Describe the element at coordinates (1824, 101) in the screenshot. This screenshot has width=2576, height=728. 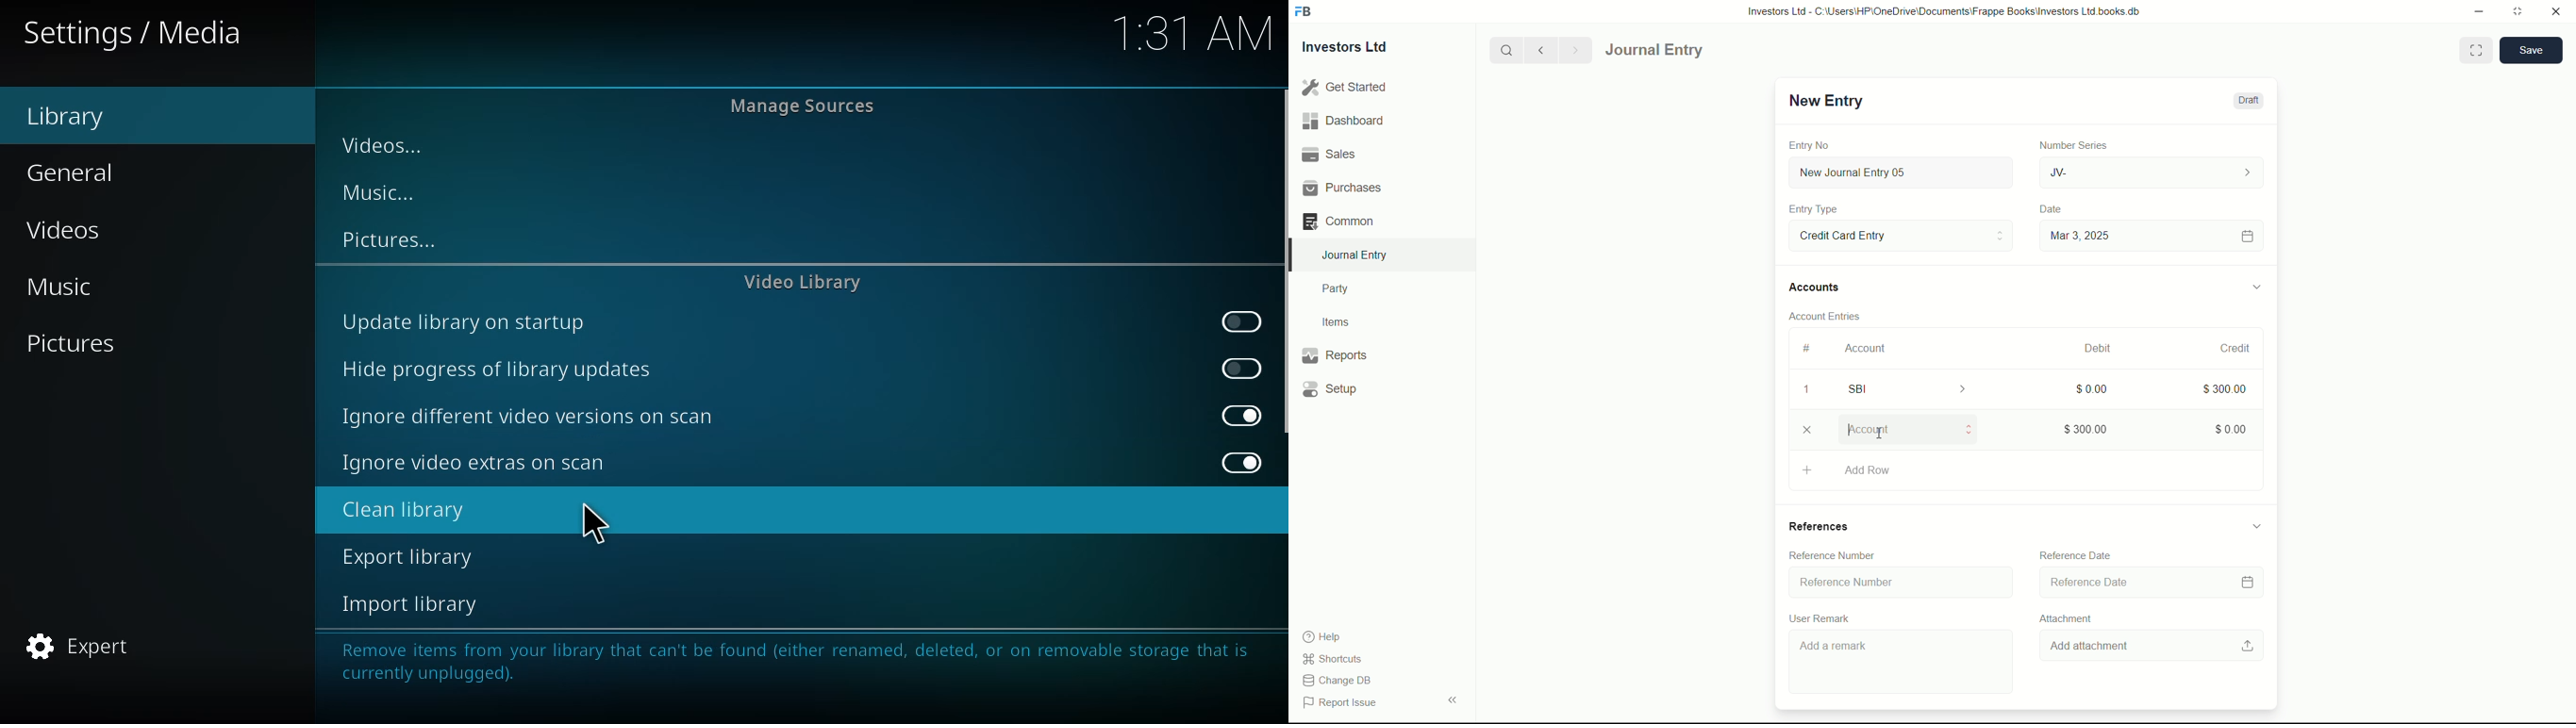
I see `New Entry` at that location.